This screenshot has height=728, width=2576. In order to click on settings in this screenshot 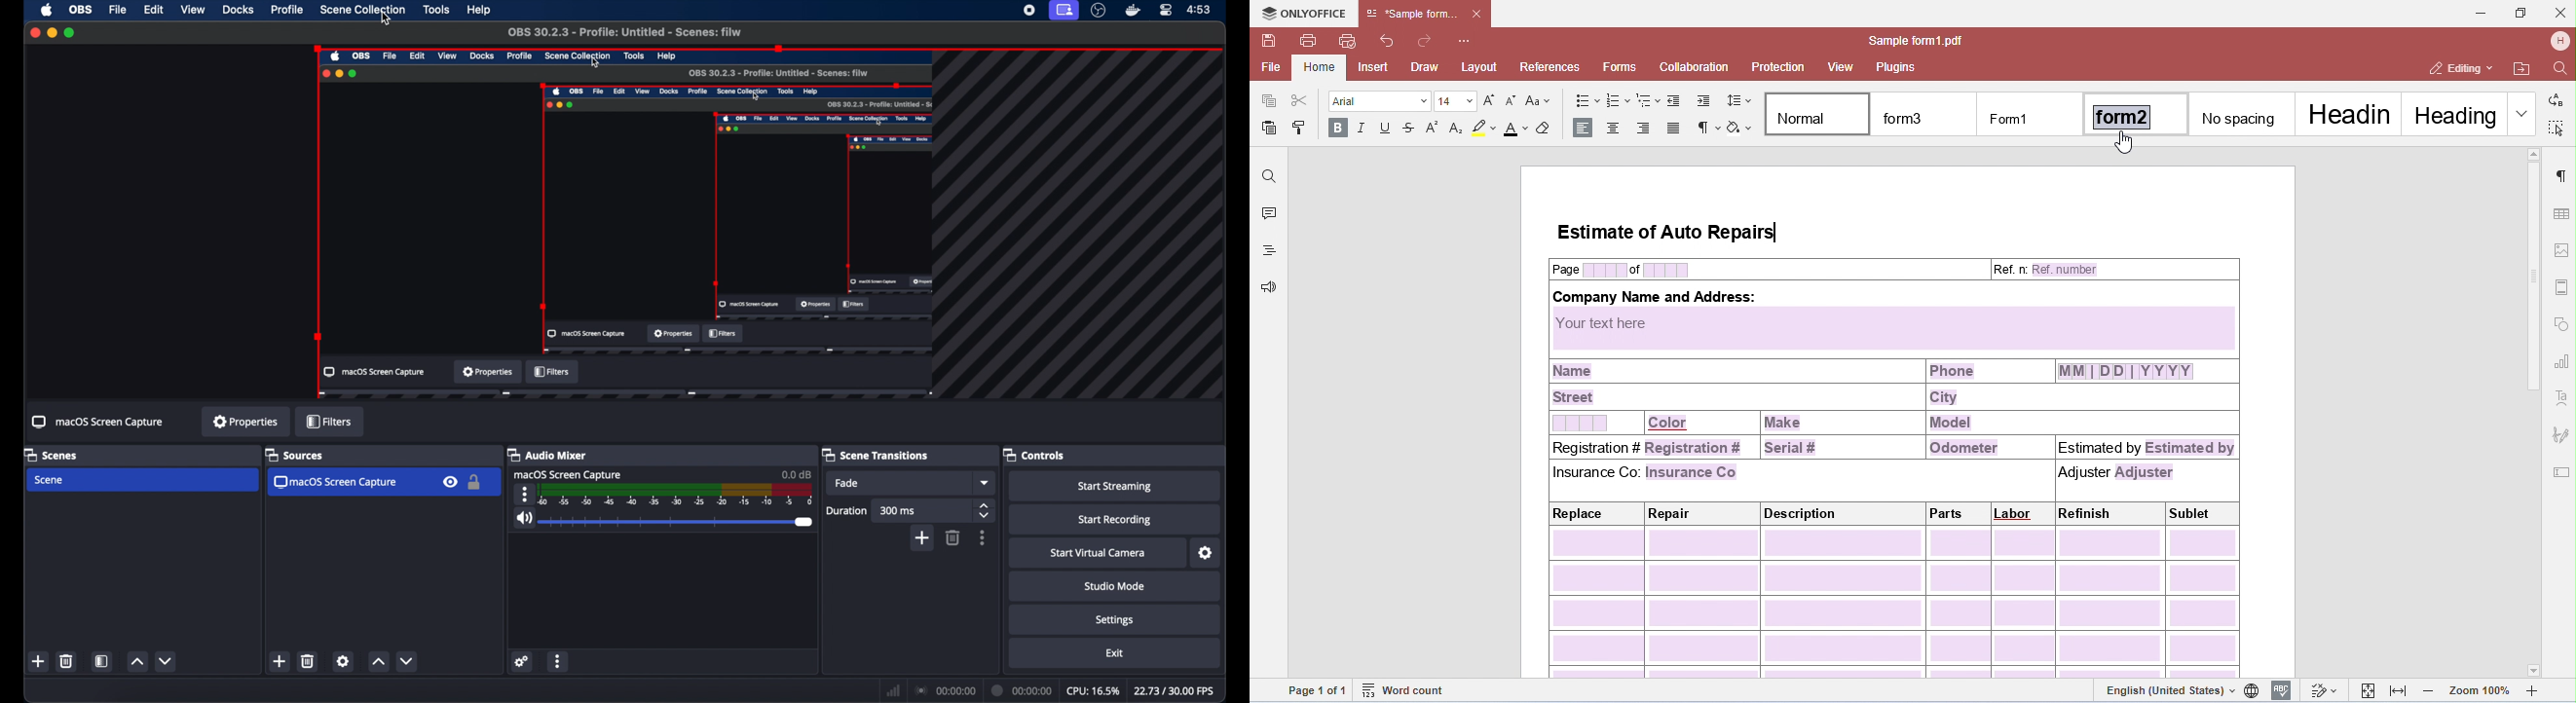, I will do `click(1206, 552)`.